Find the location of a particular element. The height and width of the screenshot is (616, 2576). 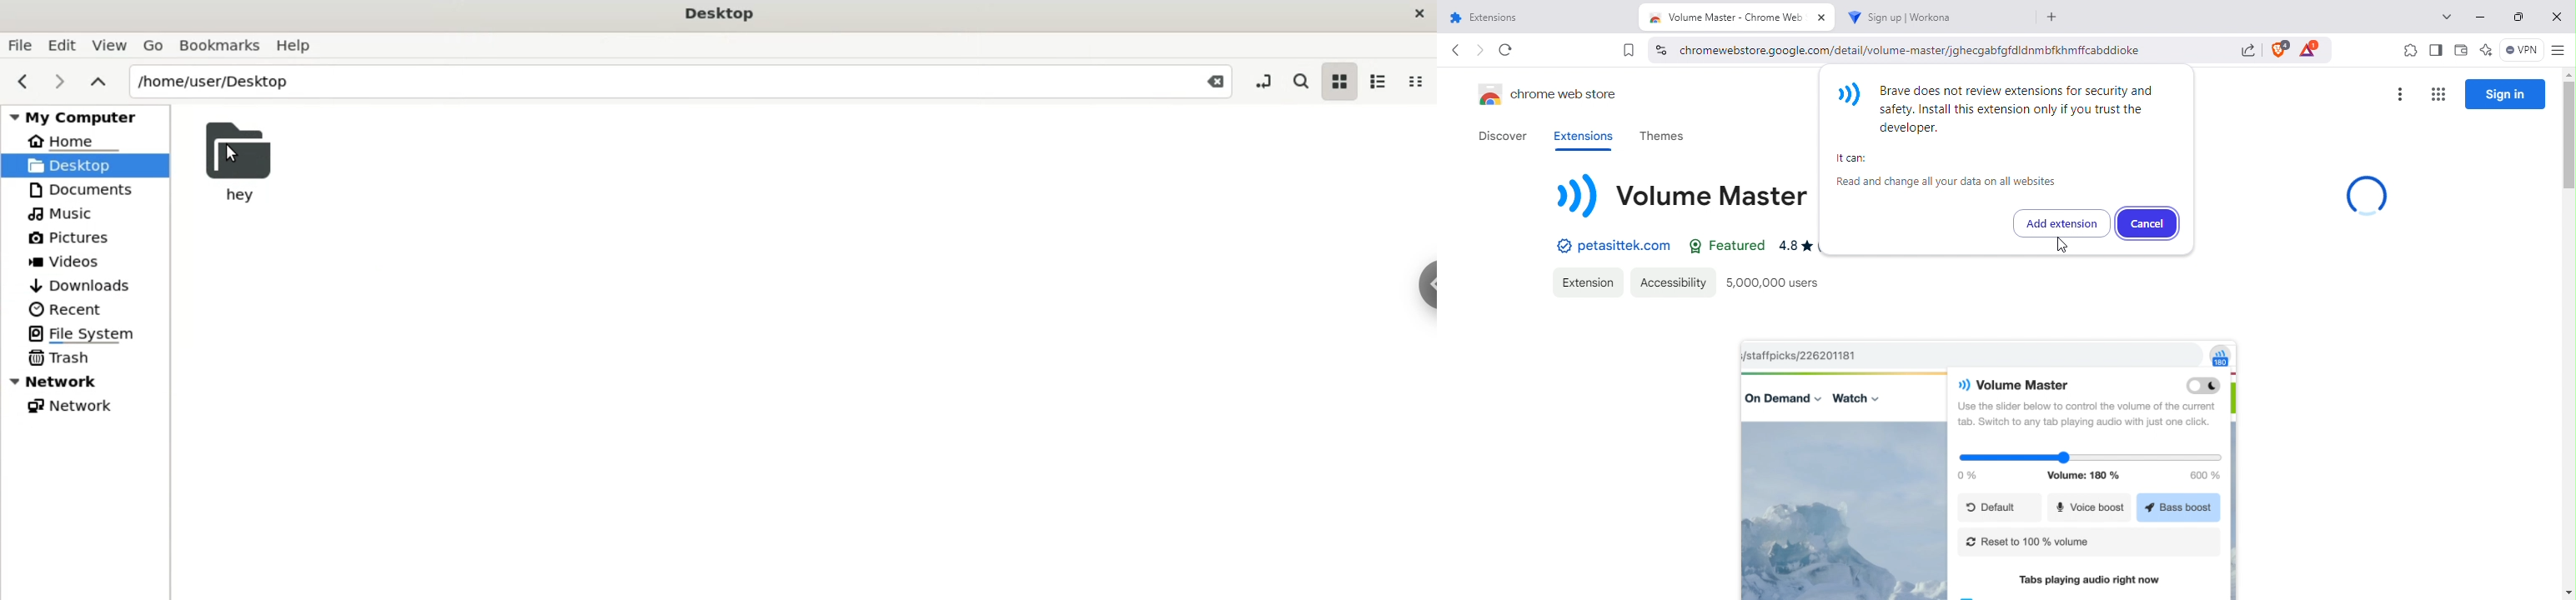

loading is located at coordinates (2366, 194).